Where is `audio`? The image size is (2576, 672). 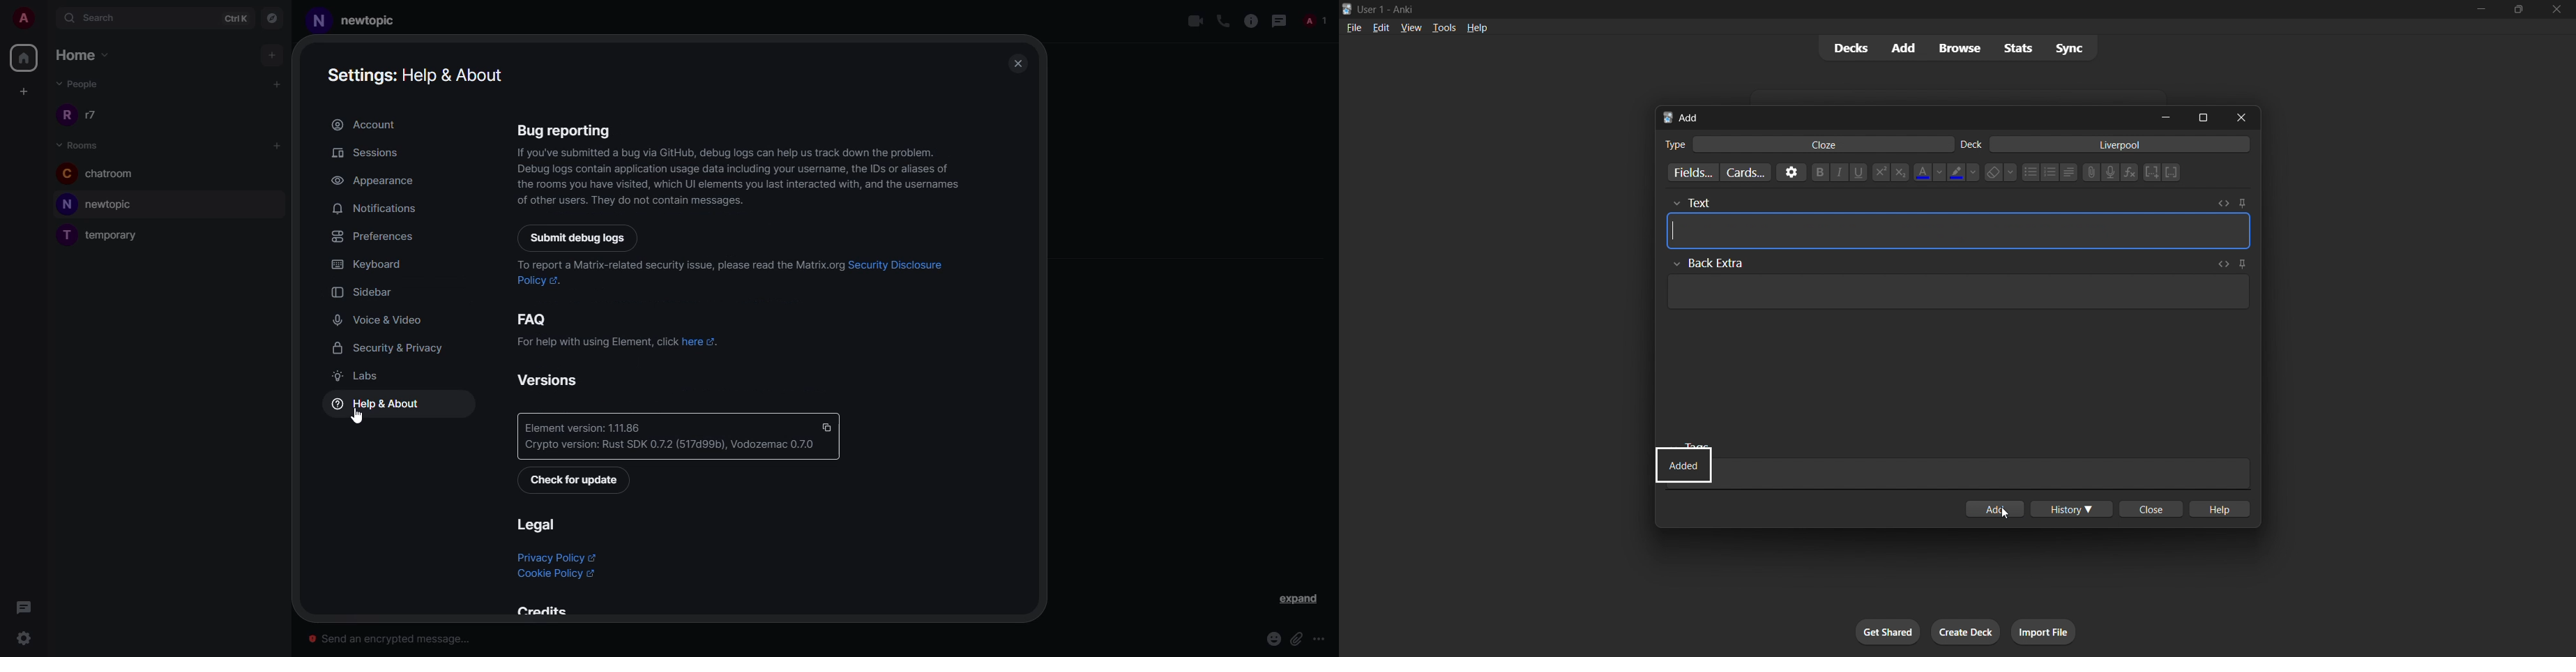
audio is located at coordinates (2111, 173).